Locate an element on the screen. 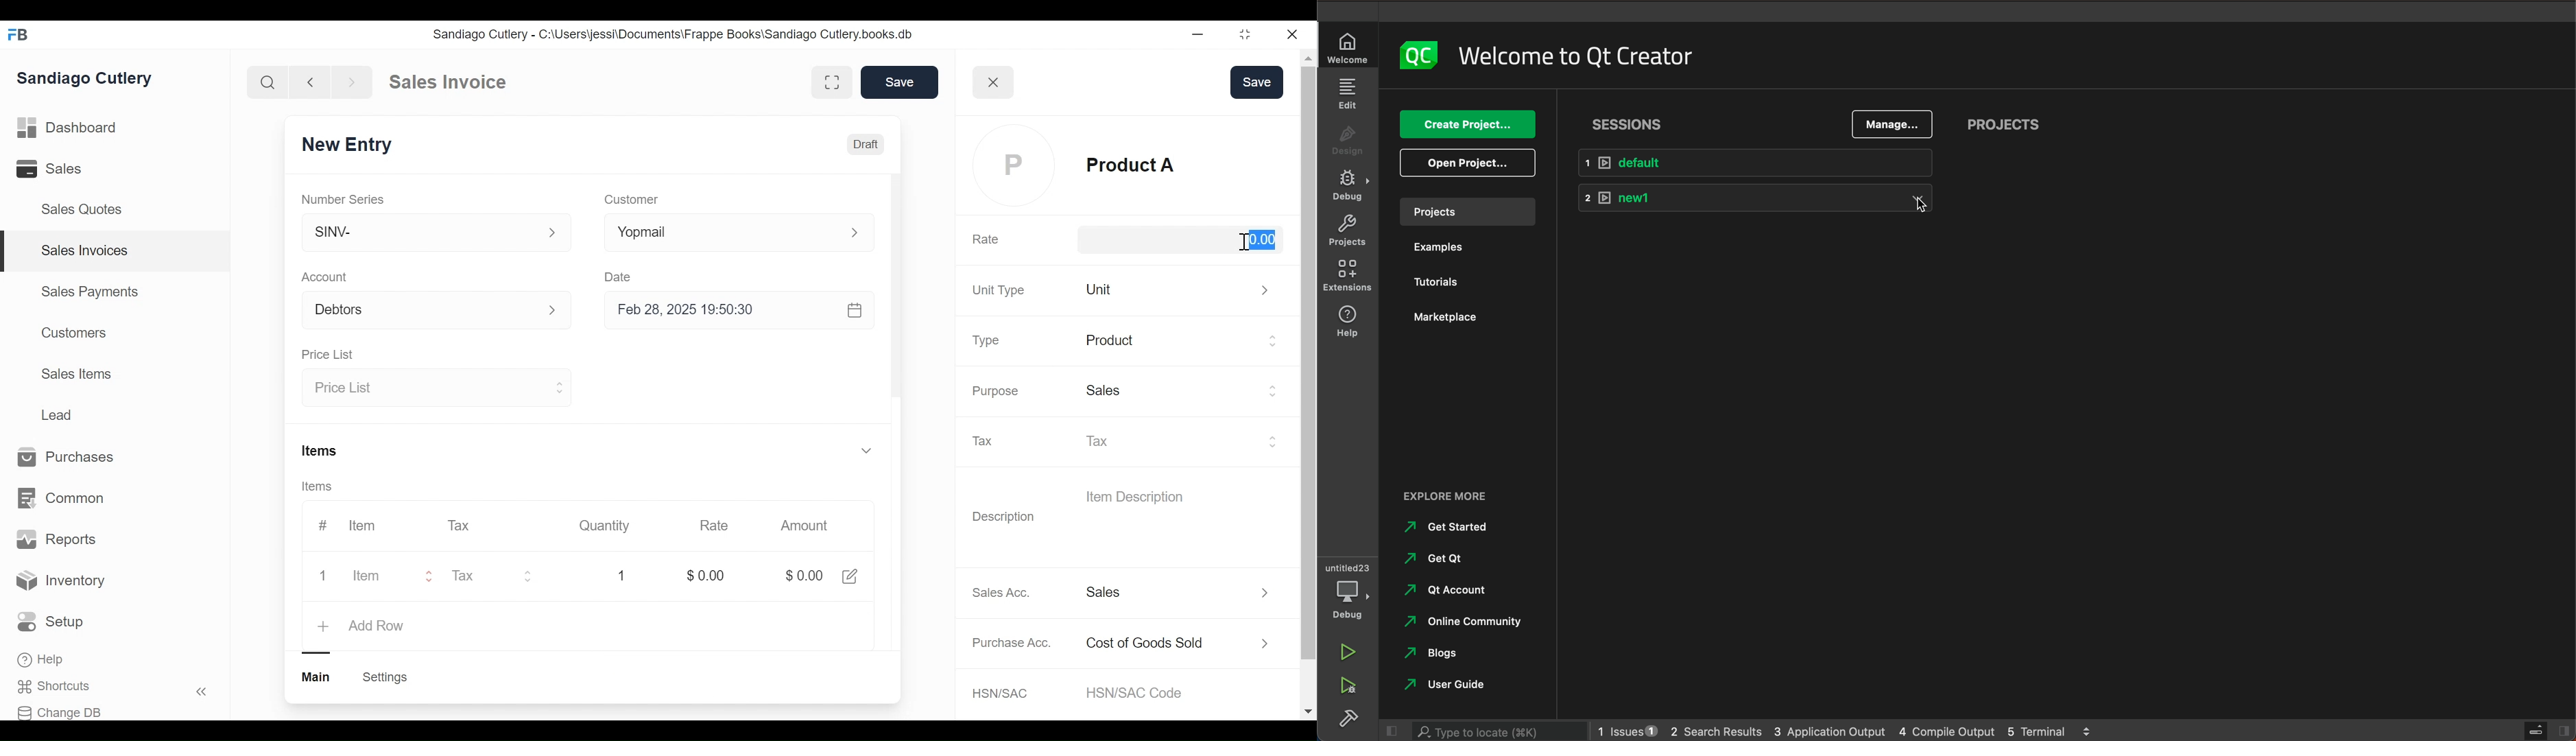 Image resolution: width=2576 pixels, height=756 pixels. Customers is located at coordinates (71, 333).